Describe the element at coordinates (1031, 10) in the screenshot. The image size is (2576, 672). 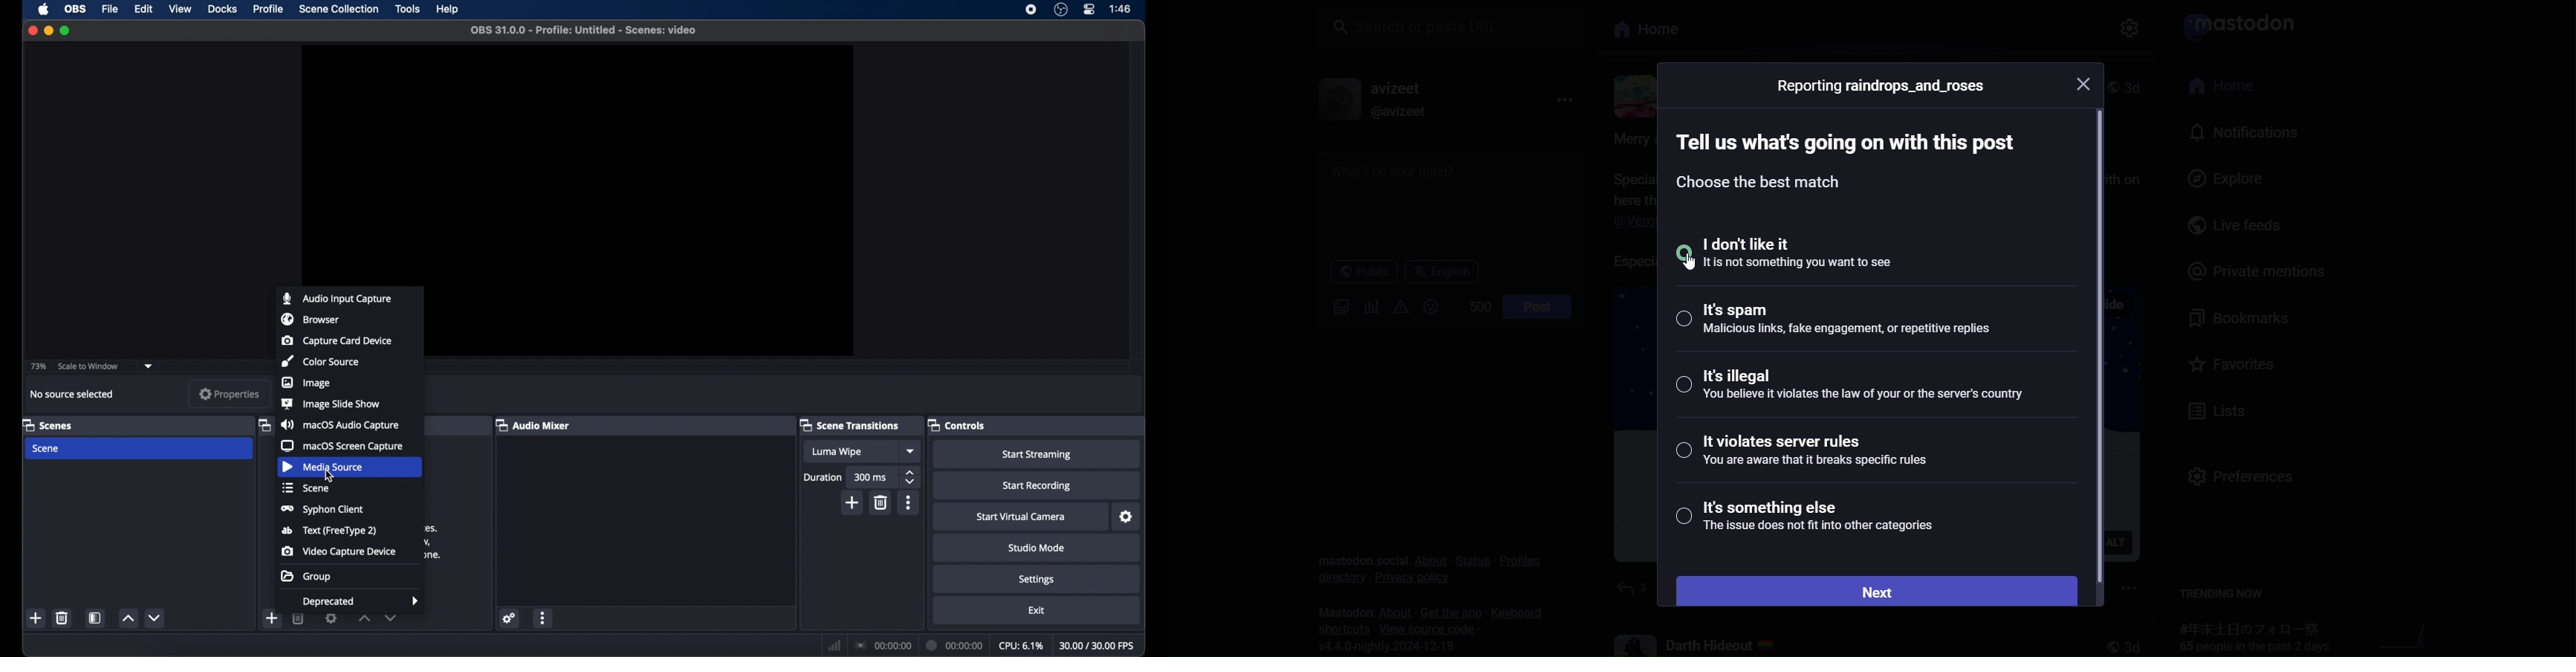
I see `screen recorder icon` at that location.